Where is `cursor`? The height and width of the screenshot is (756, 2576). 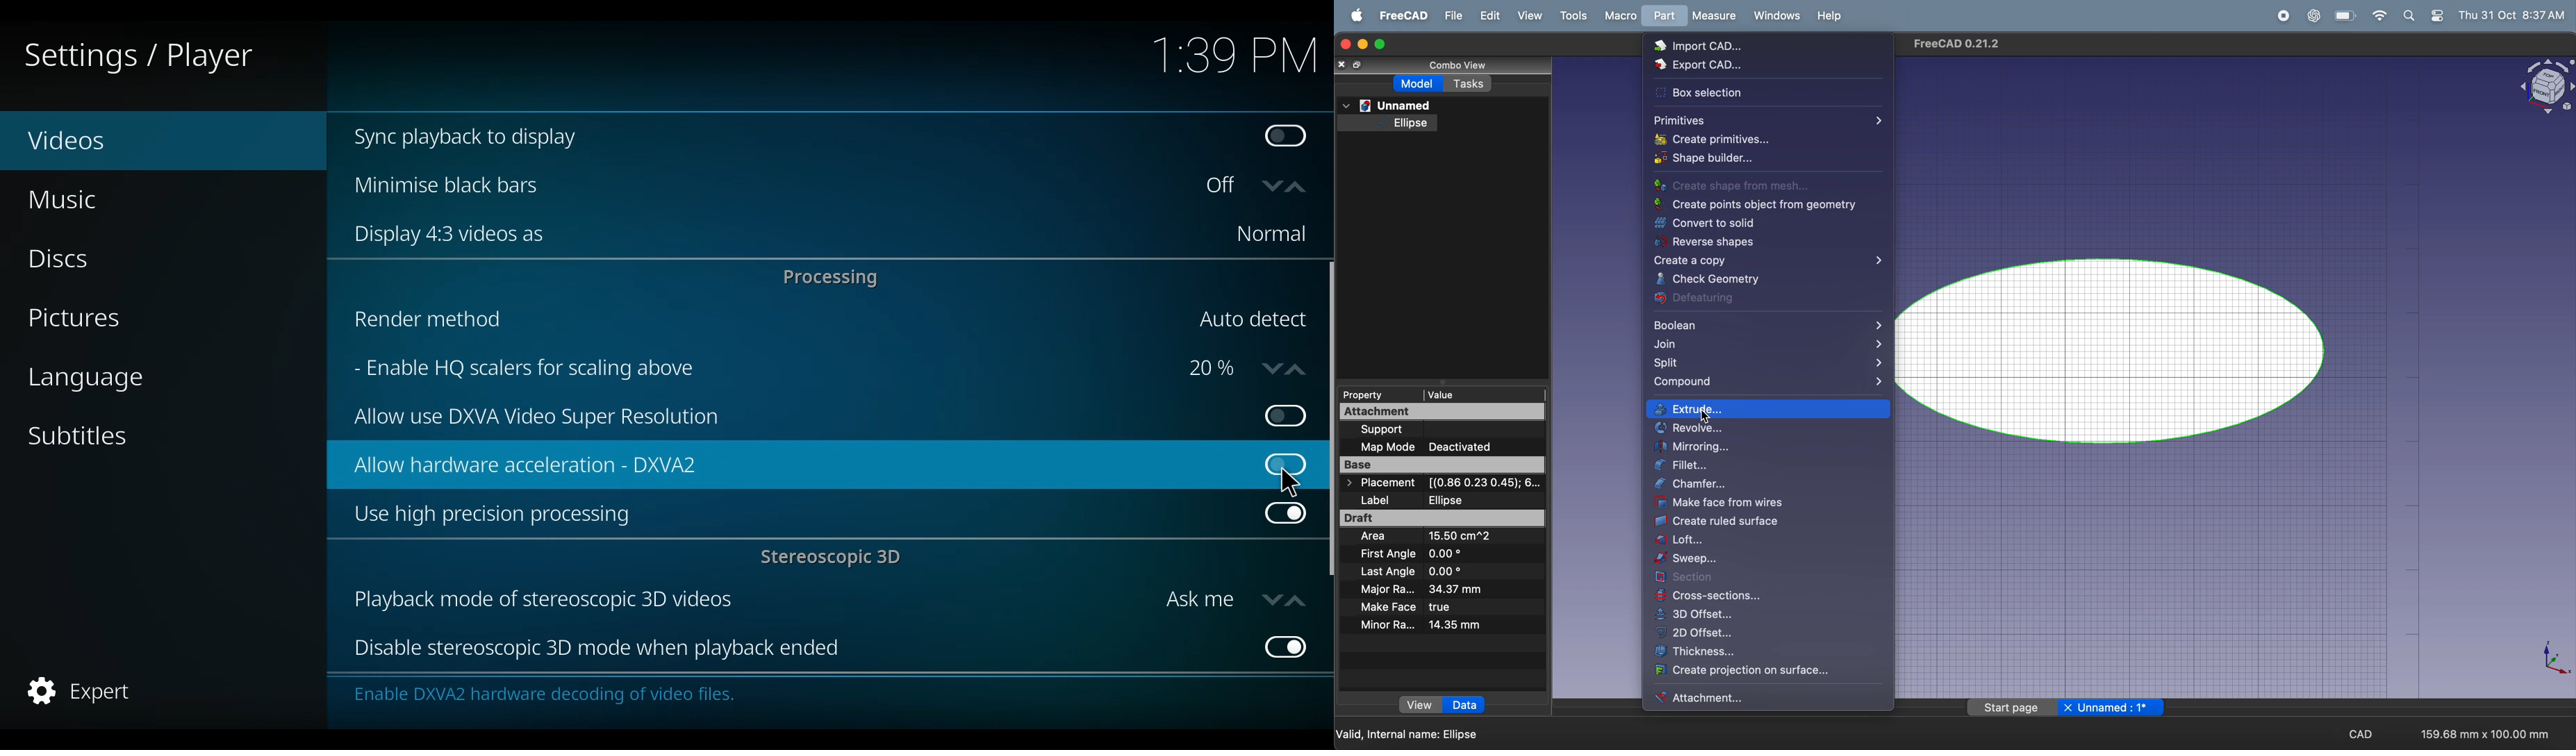 cursor is located at coordinates (1708, 419).